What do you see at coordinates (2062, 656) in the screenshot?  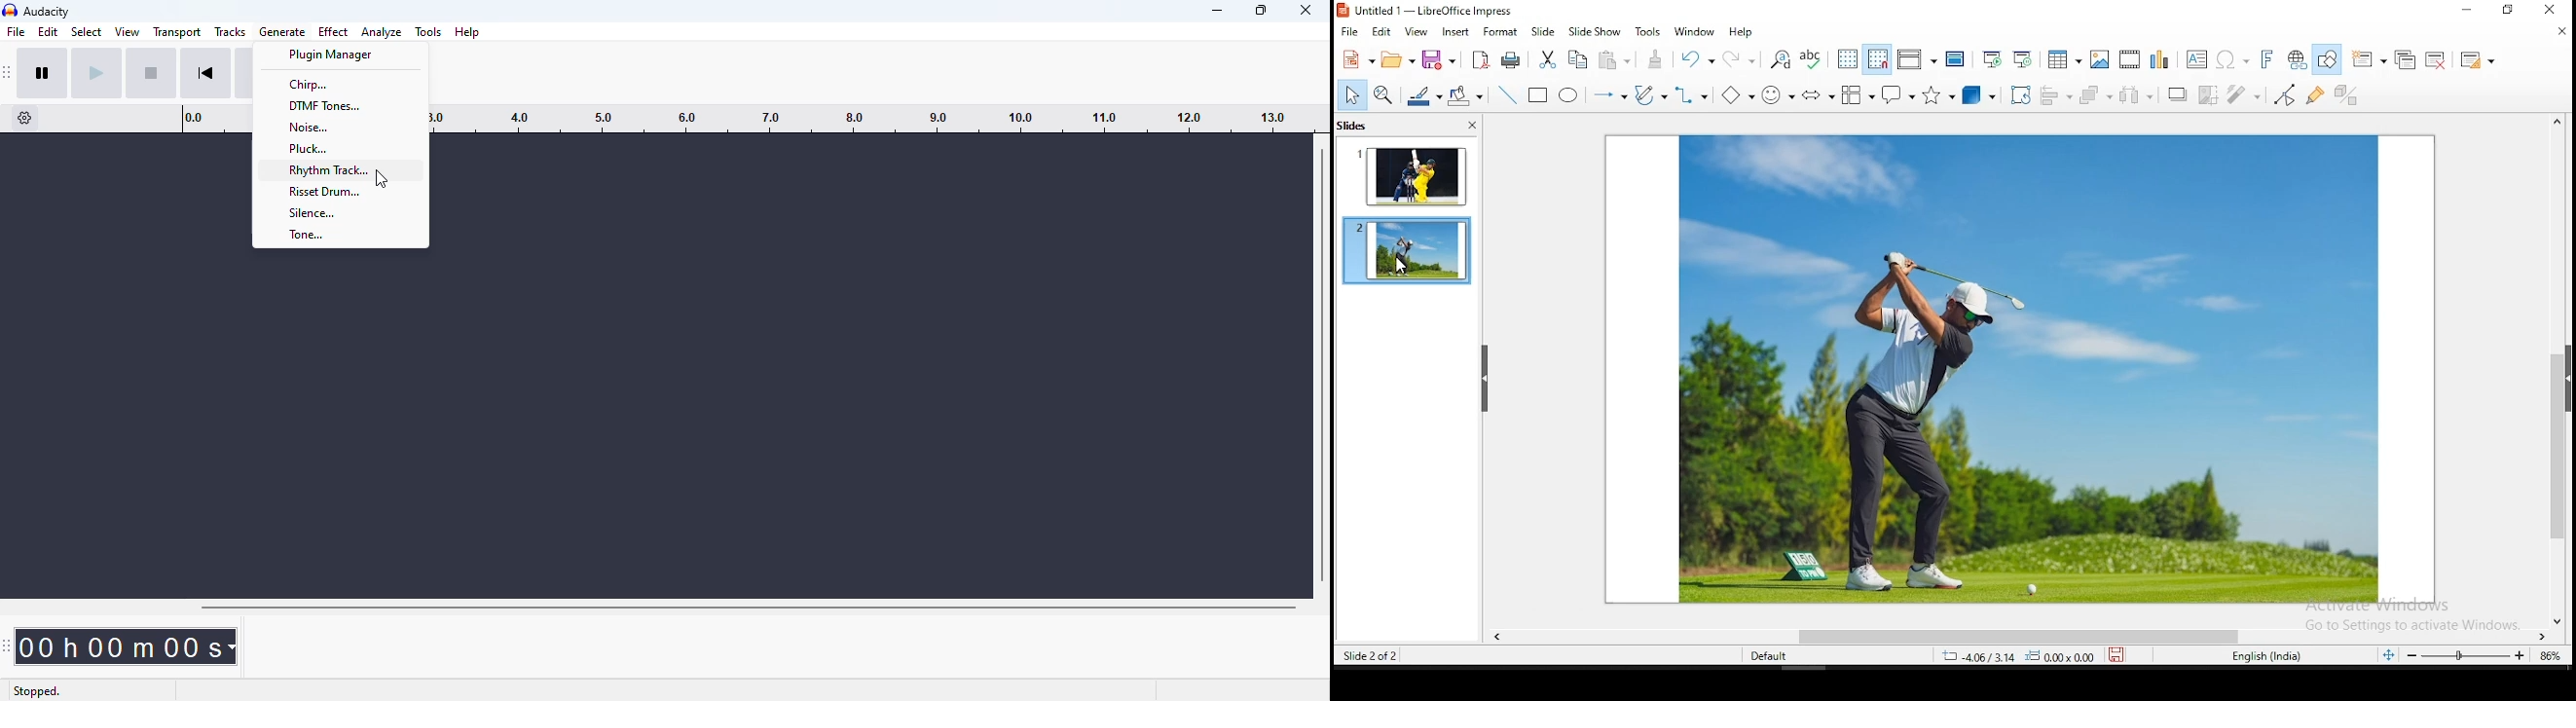 I see `0.00x0.00` at bounding box center [2062, 656].